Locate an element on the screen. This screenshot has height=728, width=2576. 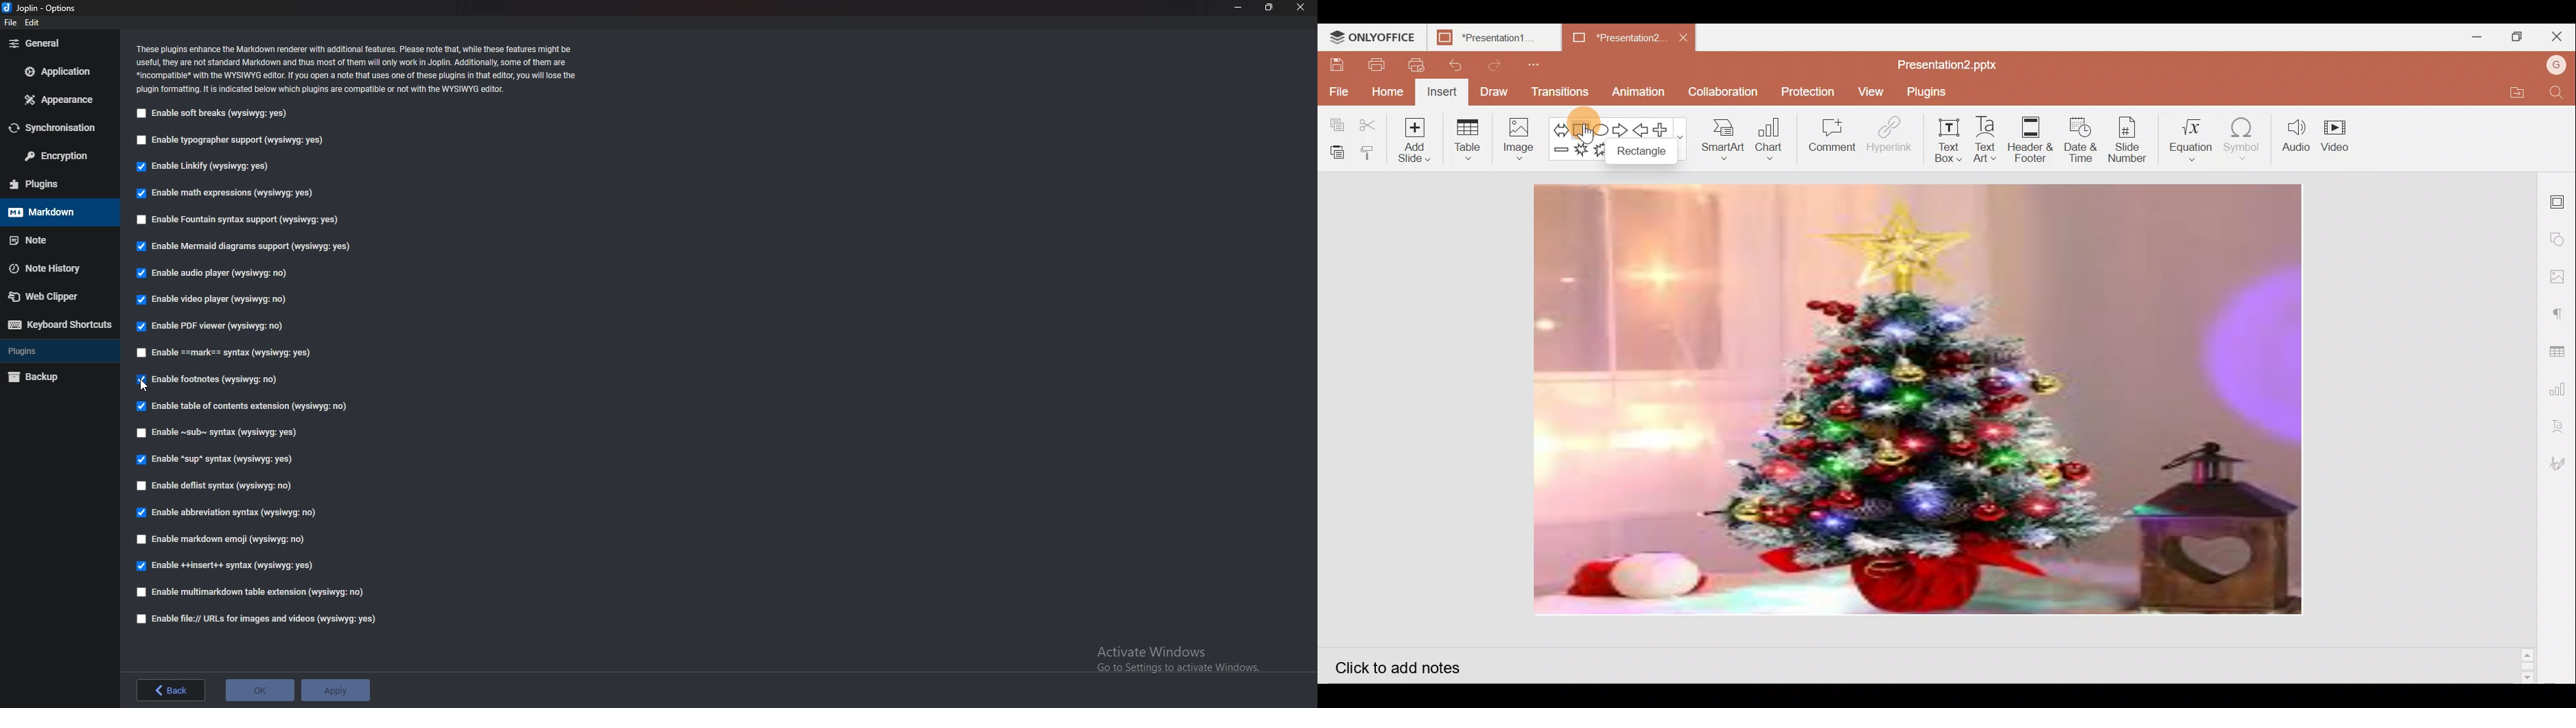
Home is located at coordinates (1388, 90).